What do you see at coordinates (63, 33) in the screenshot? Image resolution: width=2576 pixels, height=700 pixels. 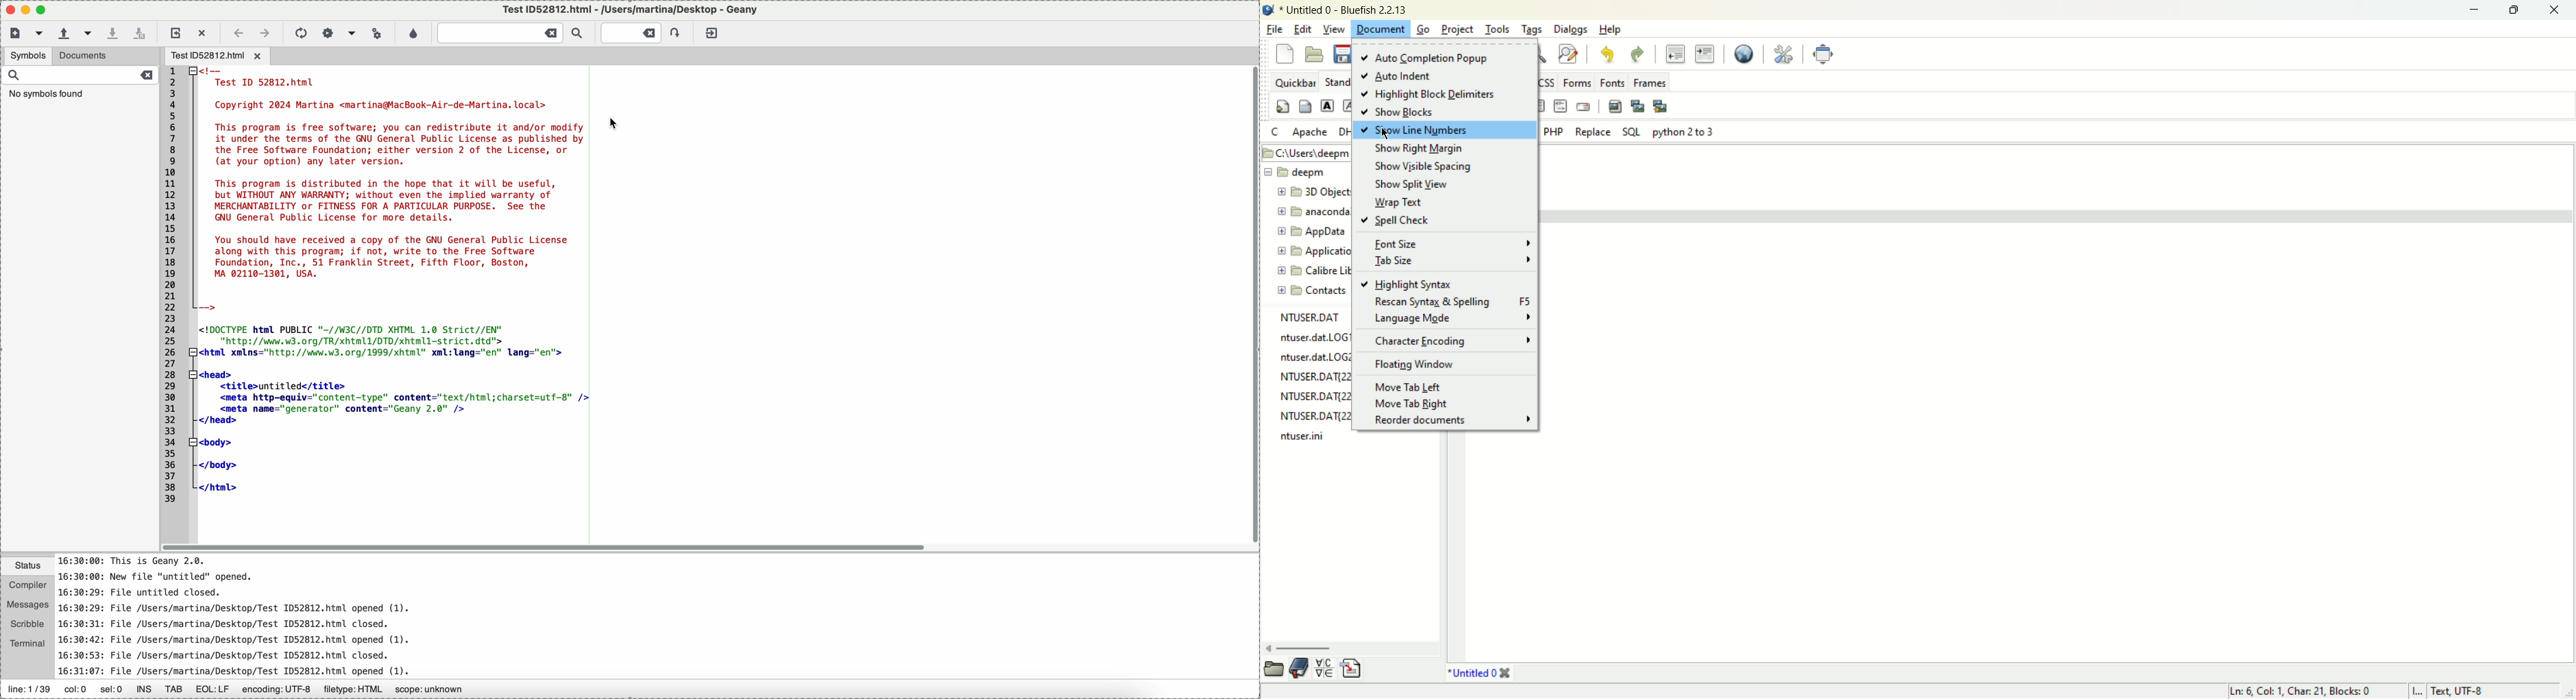 I see `open an existing file` at bounding box center [63, 33].